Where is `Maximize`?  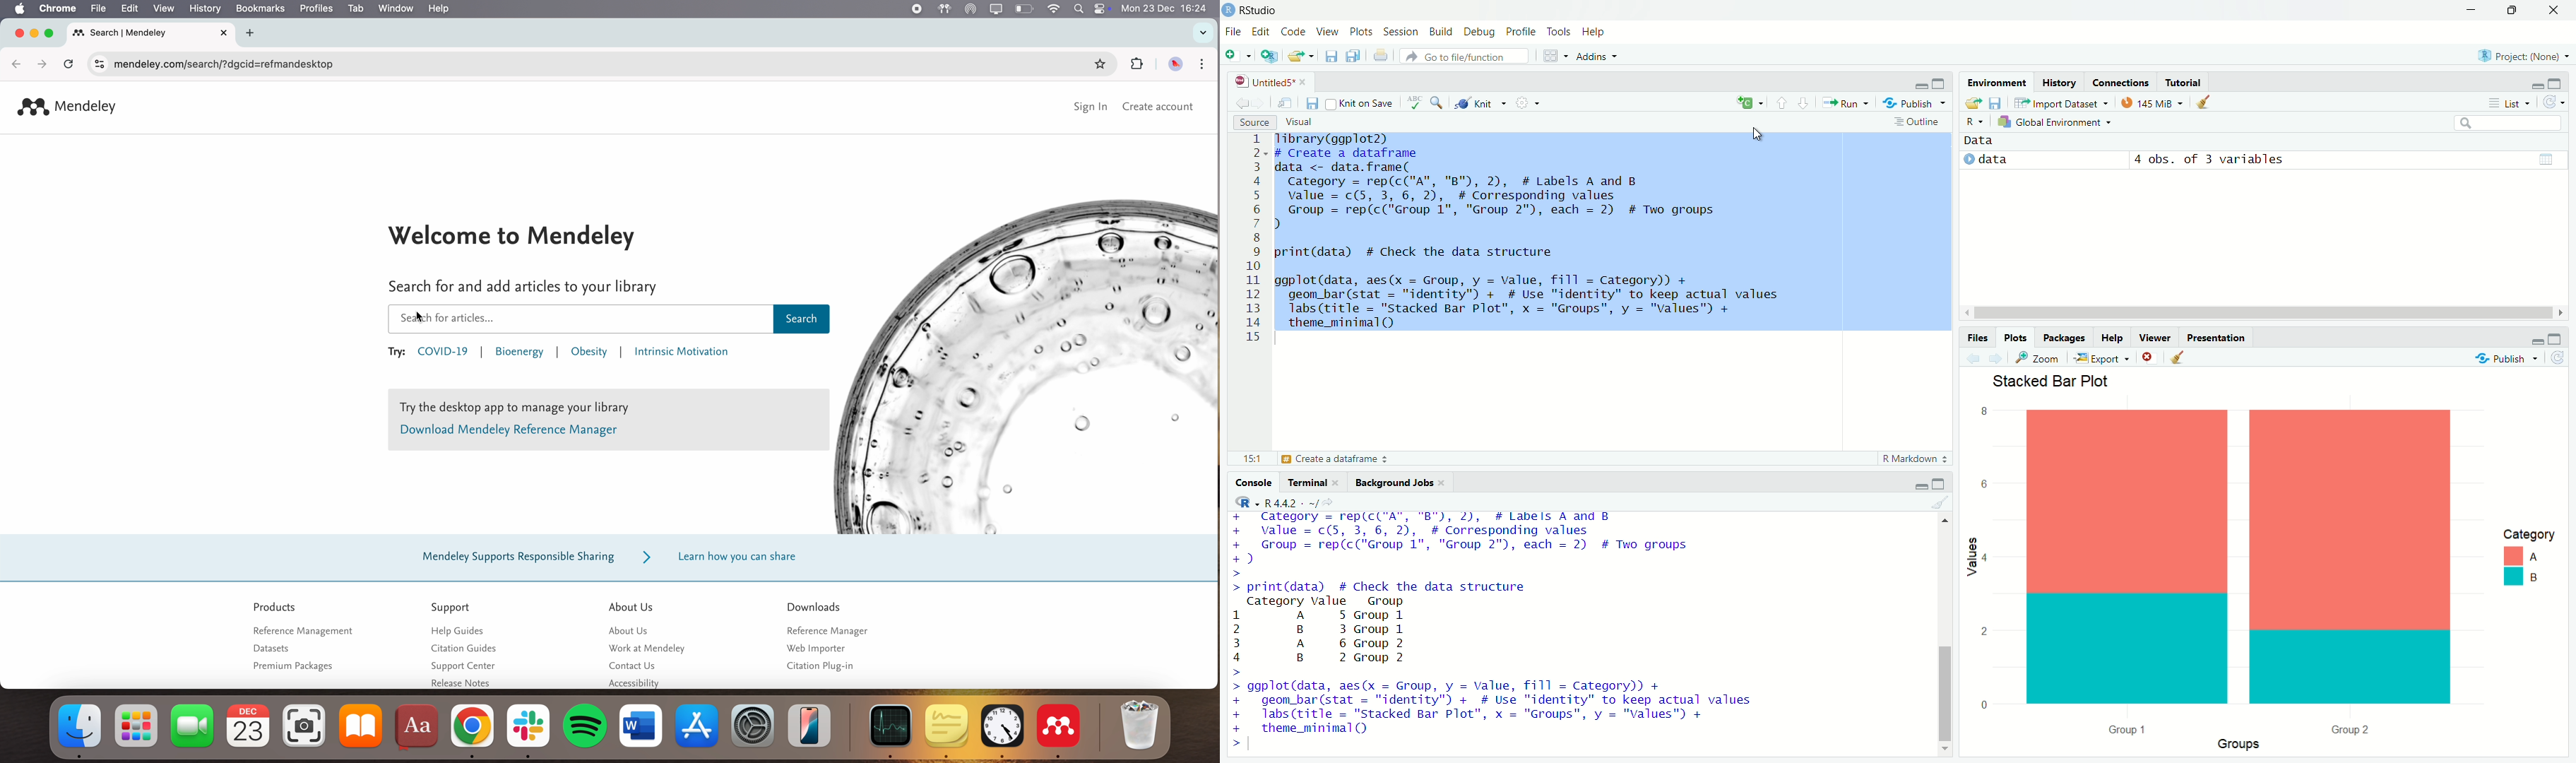 Maximize is located at coordinates (1940, 83).